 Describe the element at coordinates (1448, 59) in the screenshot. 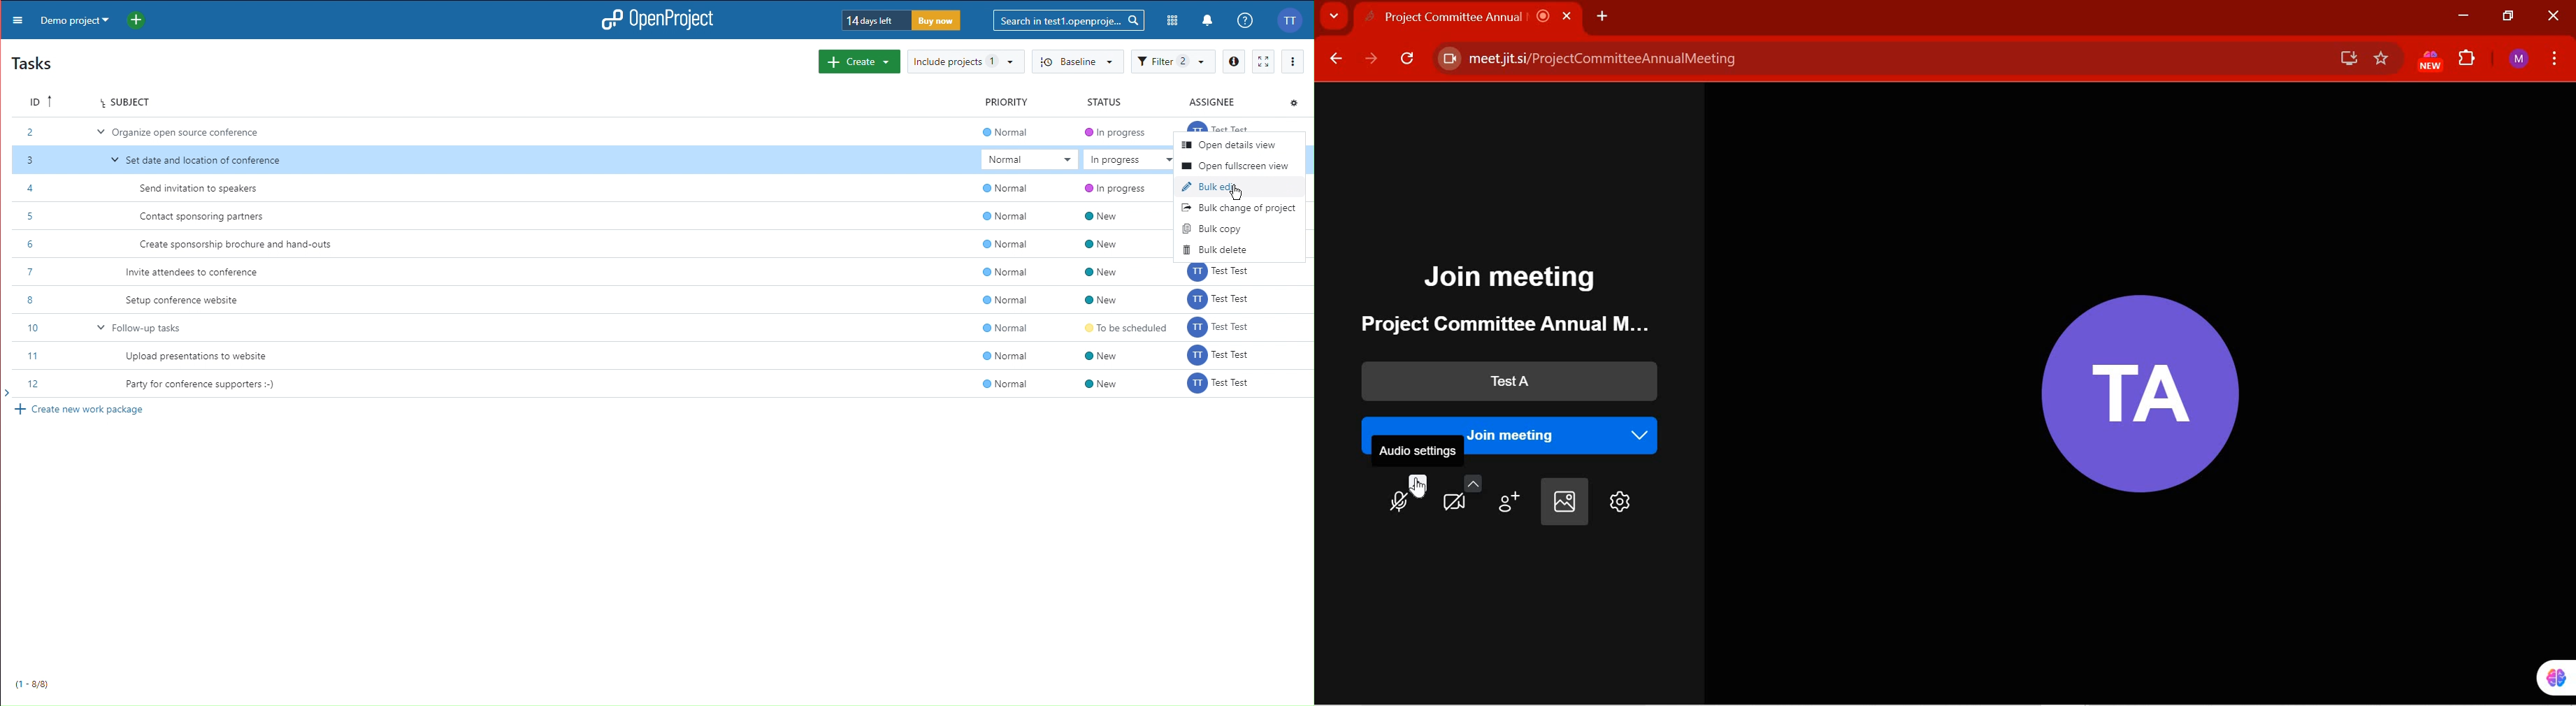

I see `Camera enabled` at that location.